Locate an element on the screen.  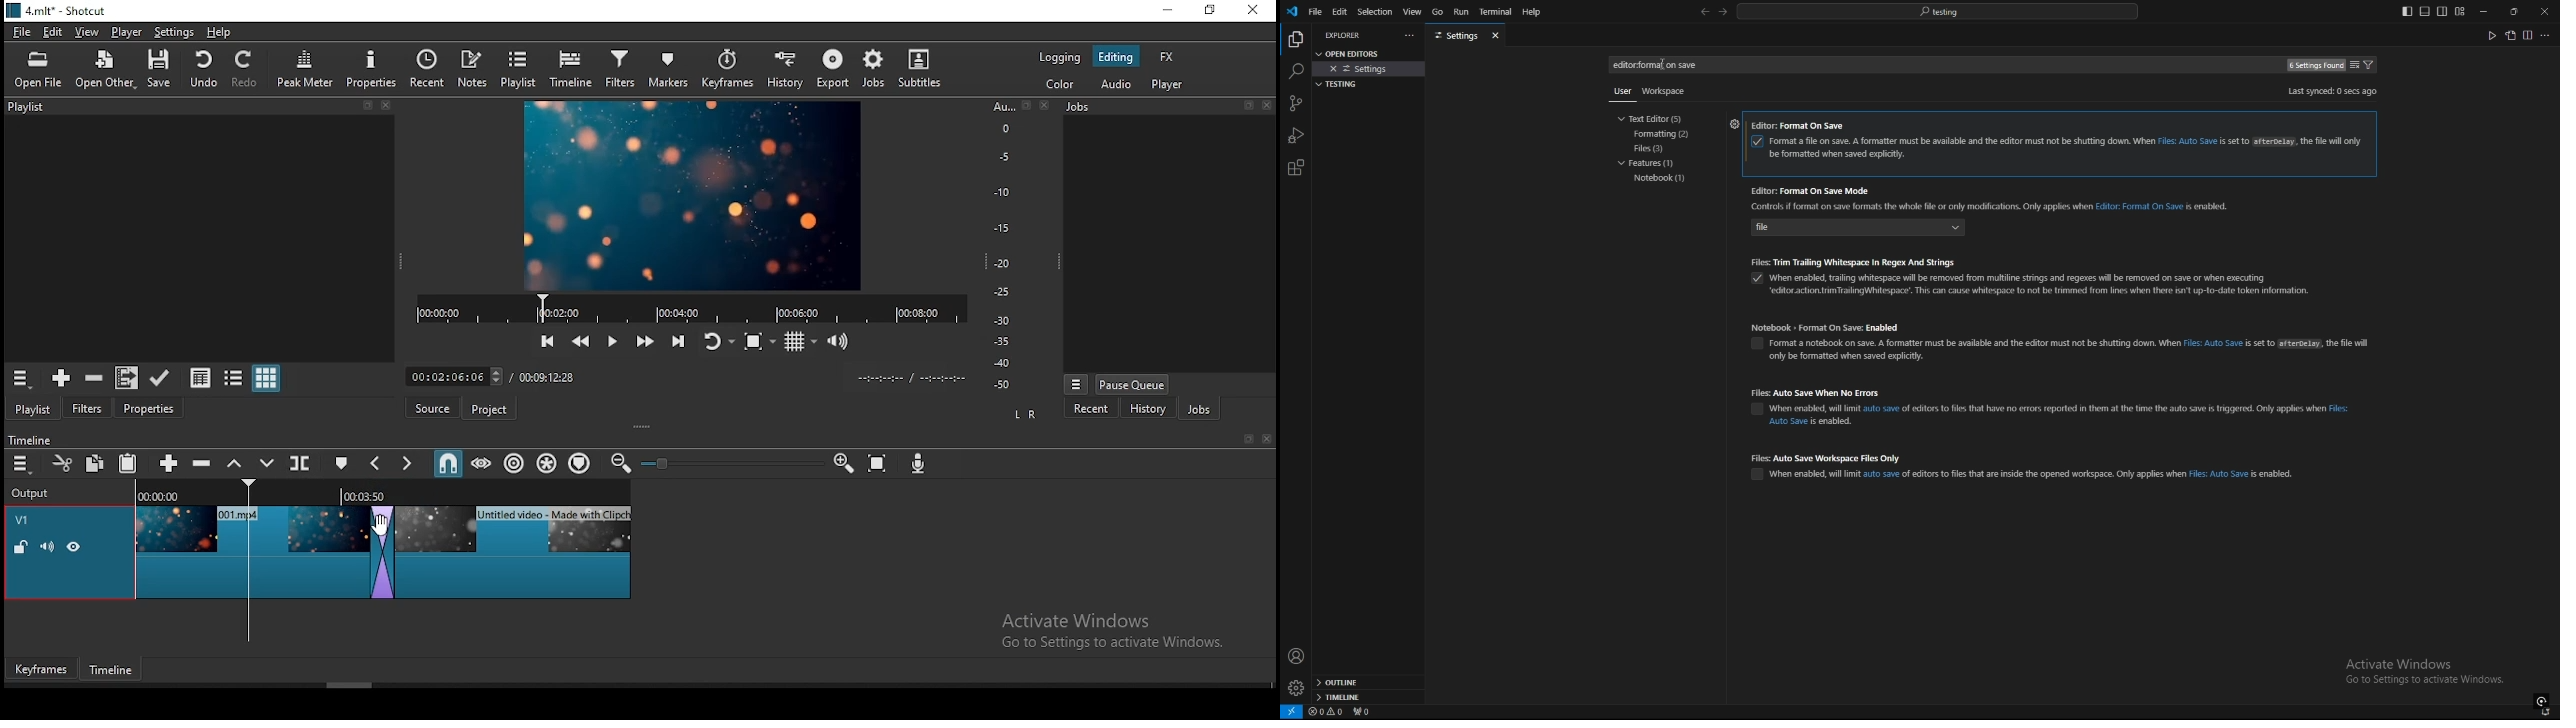
player is located at coordinates (125, 31).